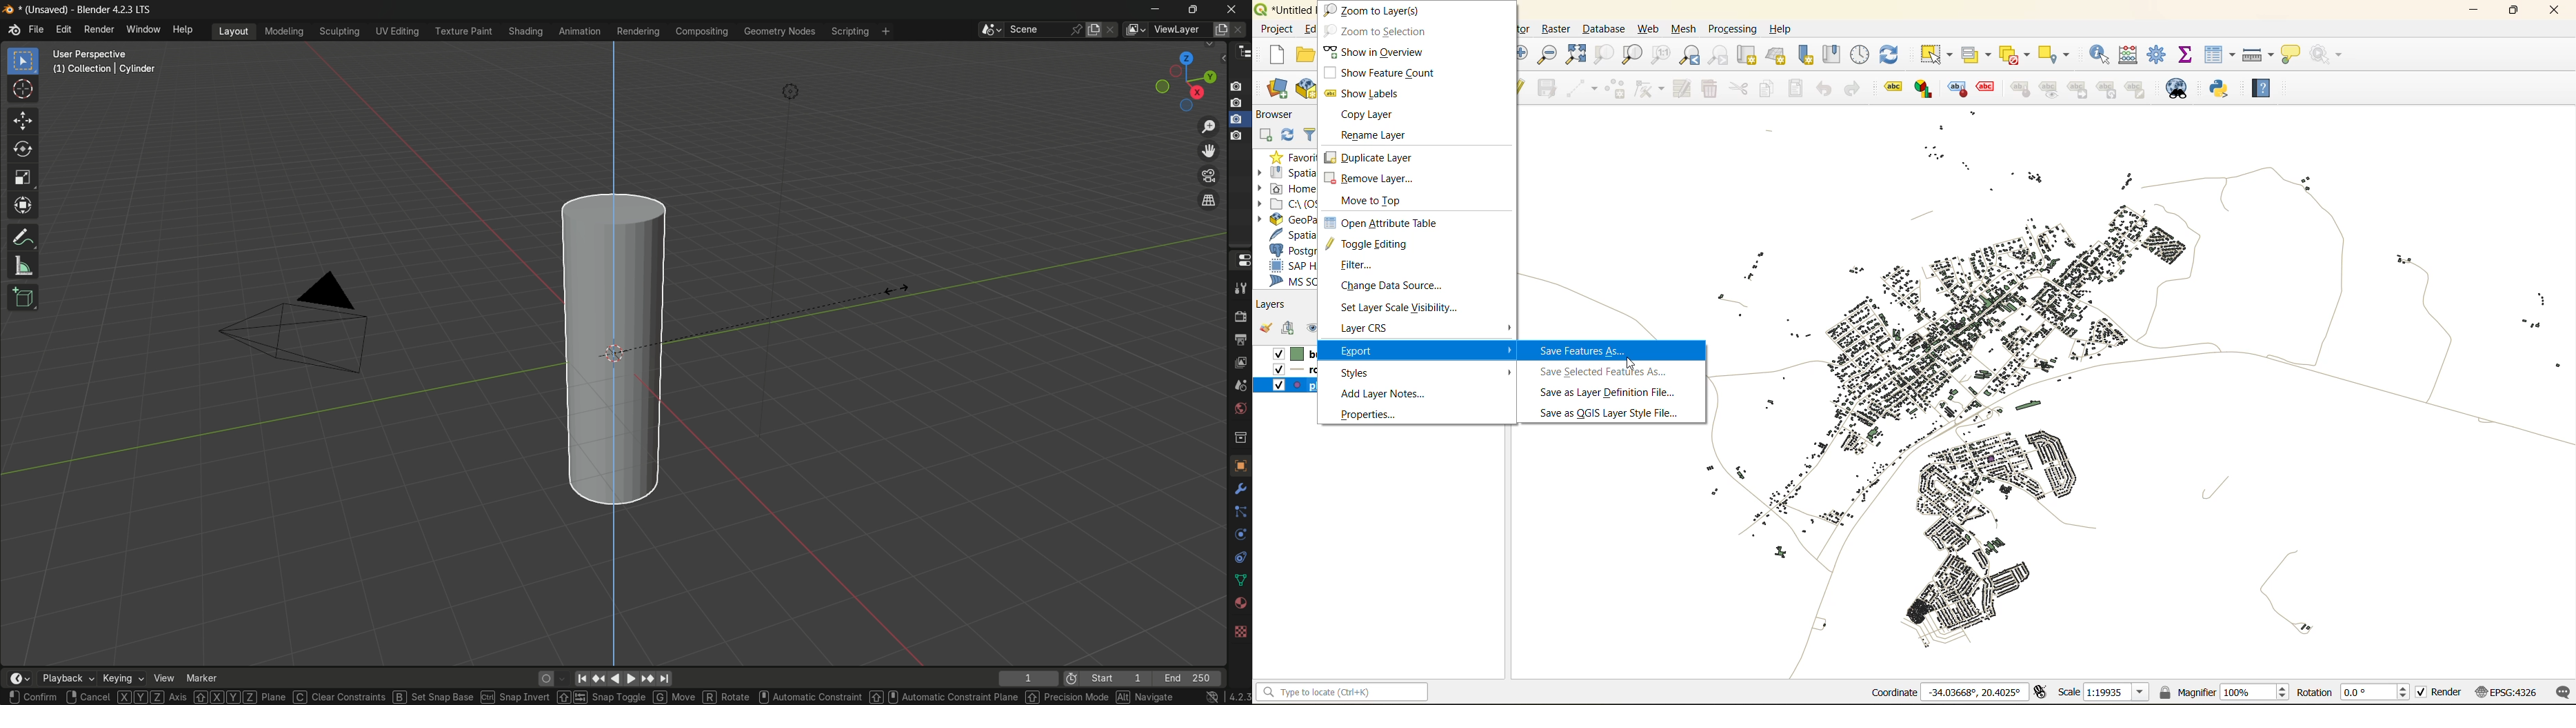 The height and width of the screenshot is (728, 2576). What do you see at coordinates (202, 678) in the screenshot?
I see `marker` at bounding box center [202, 678].